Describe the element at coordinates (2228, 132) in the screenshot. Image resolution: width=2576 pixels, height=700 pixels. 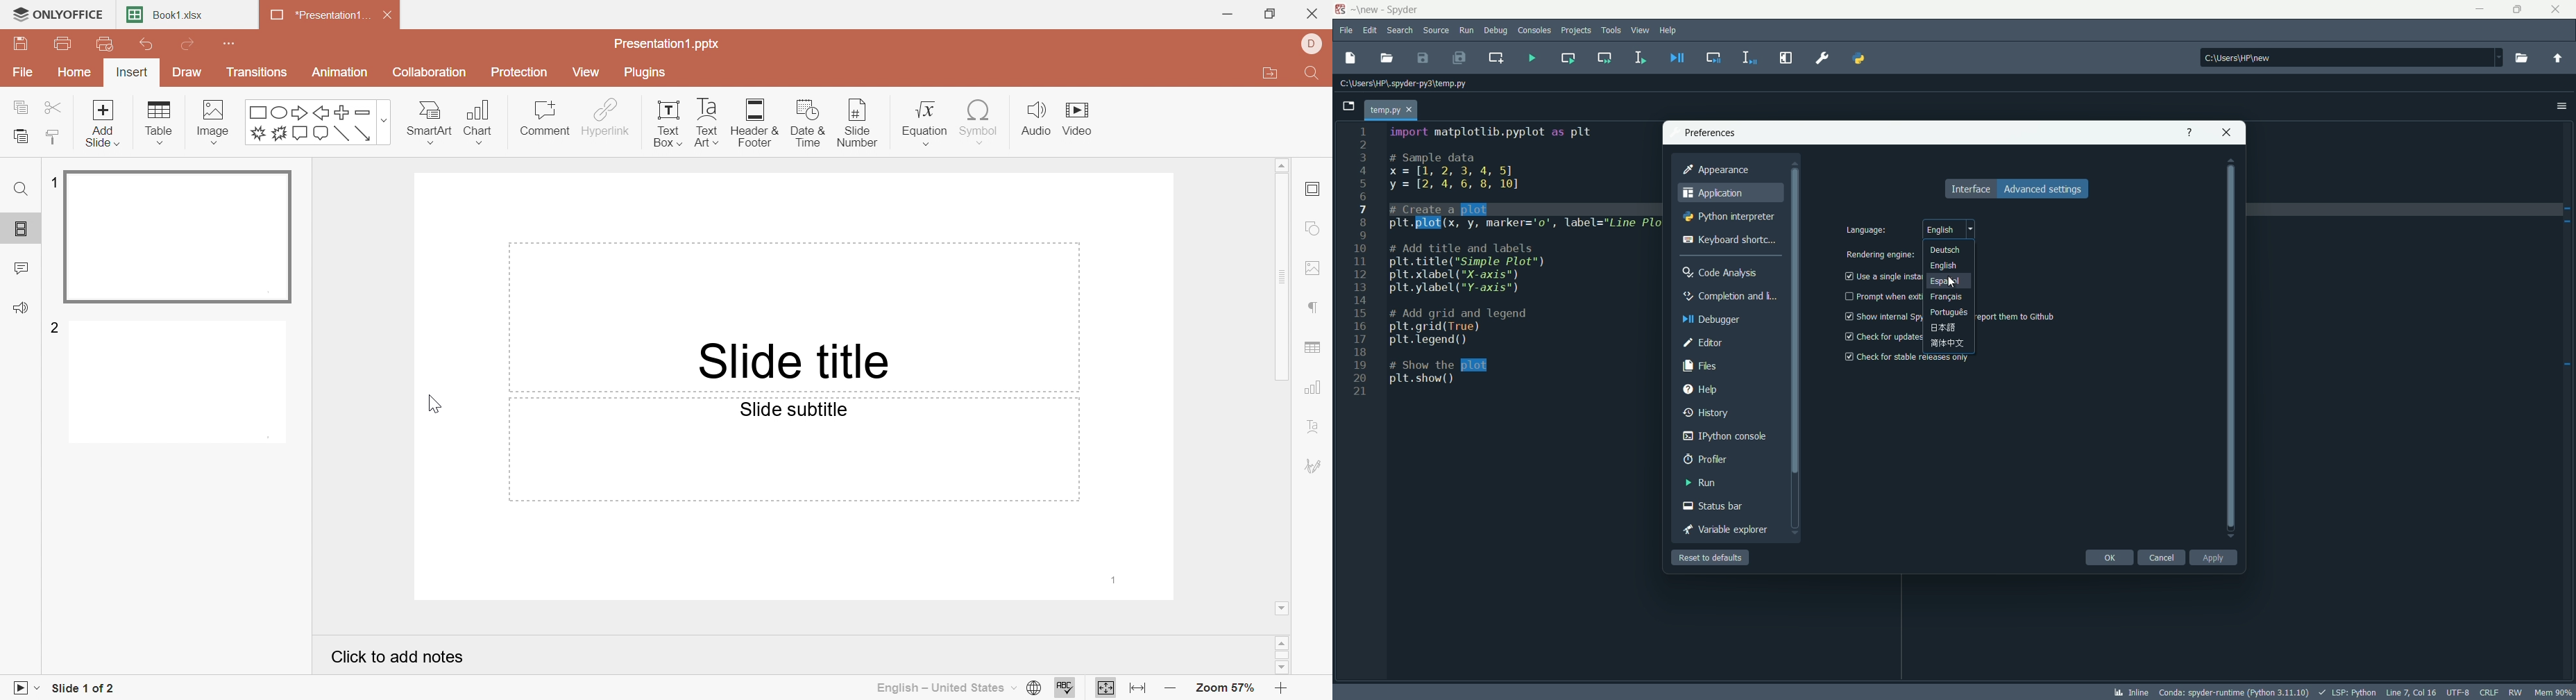
I see `close app` at that location.